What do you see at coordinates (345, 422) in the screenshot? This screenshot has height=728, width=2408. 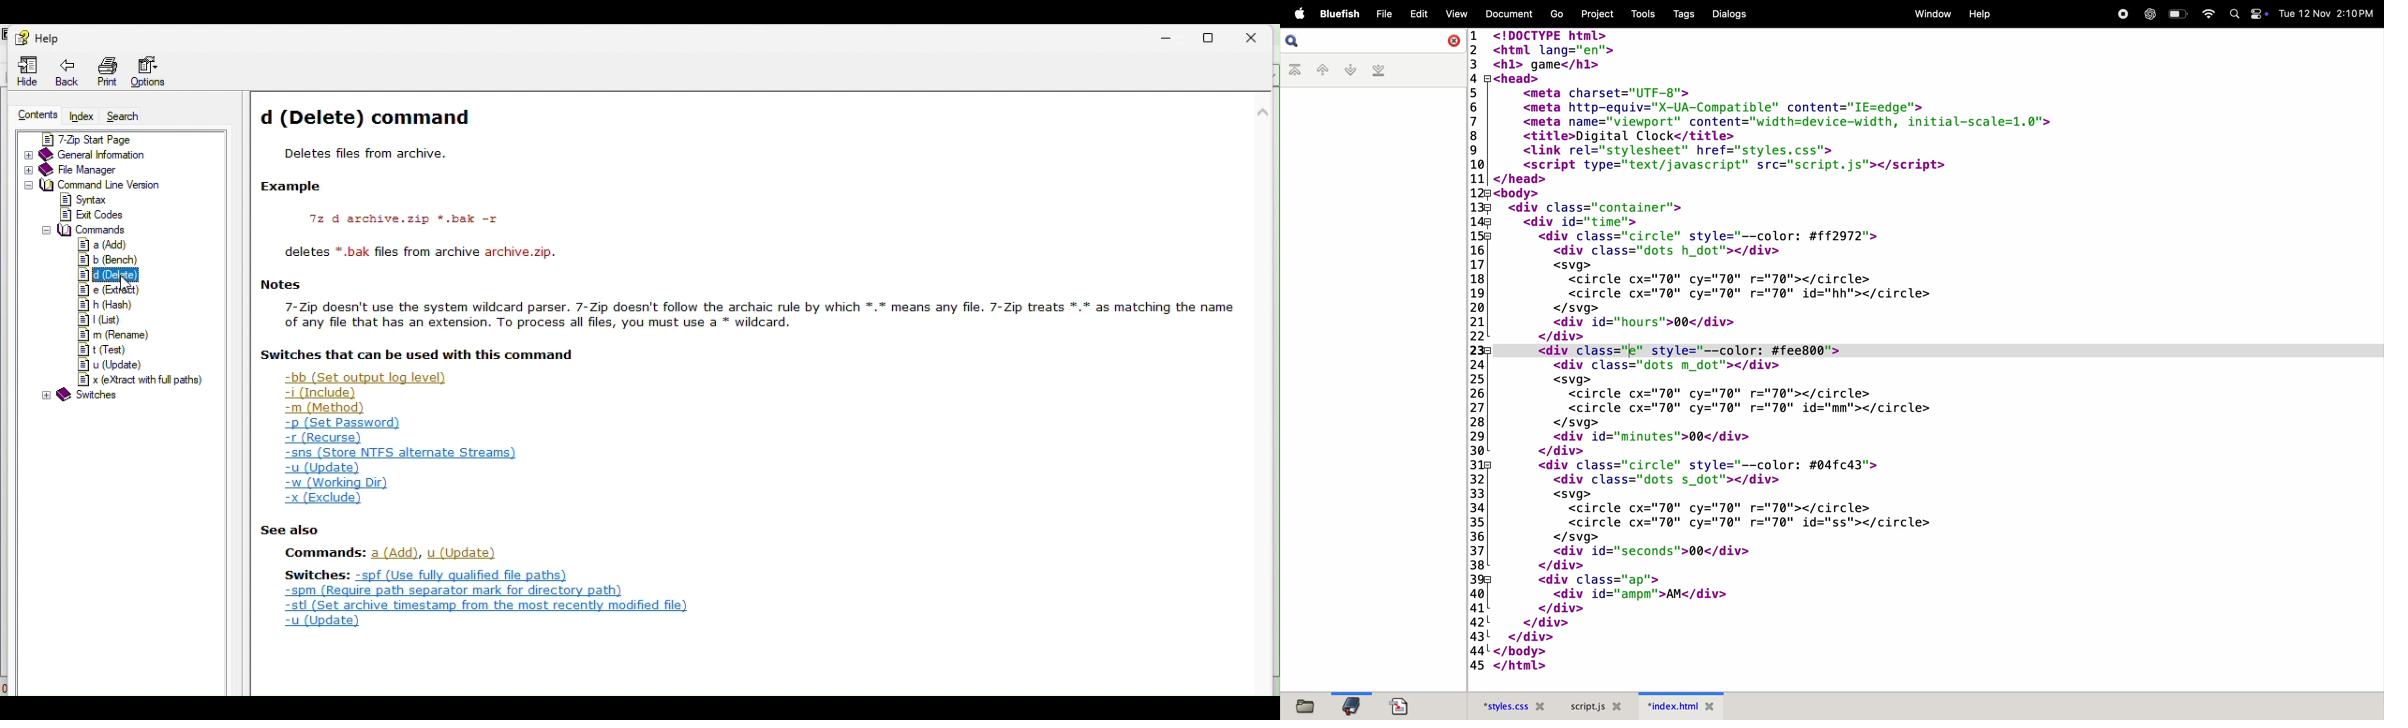 I see `-p` at bounding box center [345, 422].